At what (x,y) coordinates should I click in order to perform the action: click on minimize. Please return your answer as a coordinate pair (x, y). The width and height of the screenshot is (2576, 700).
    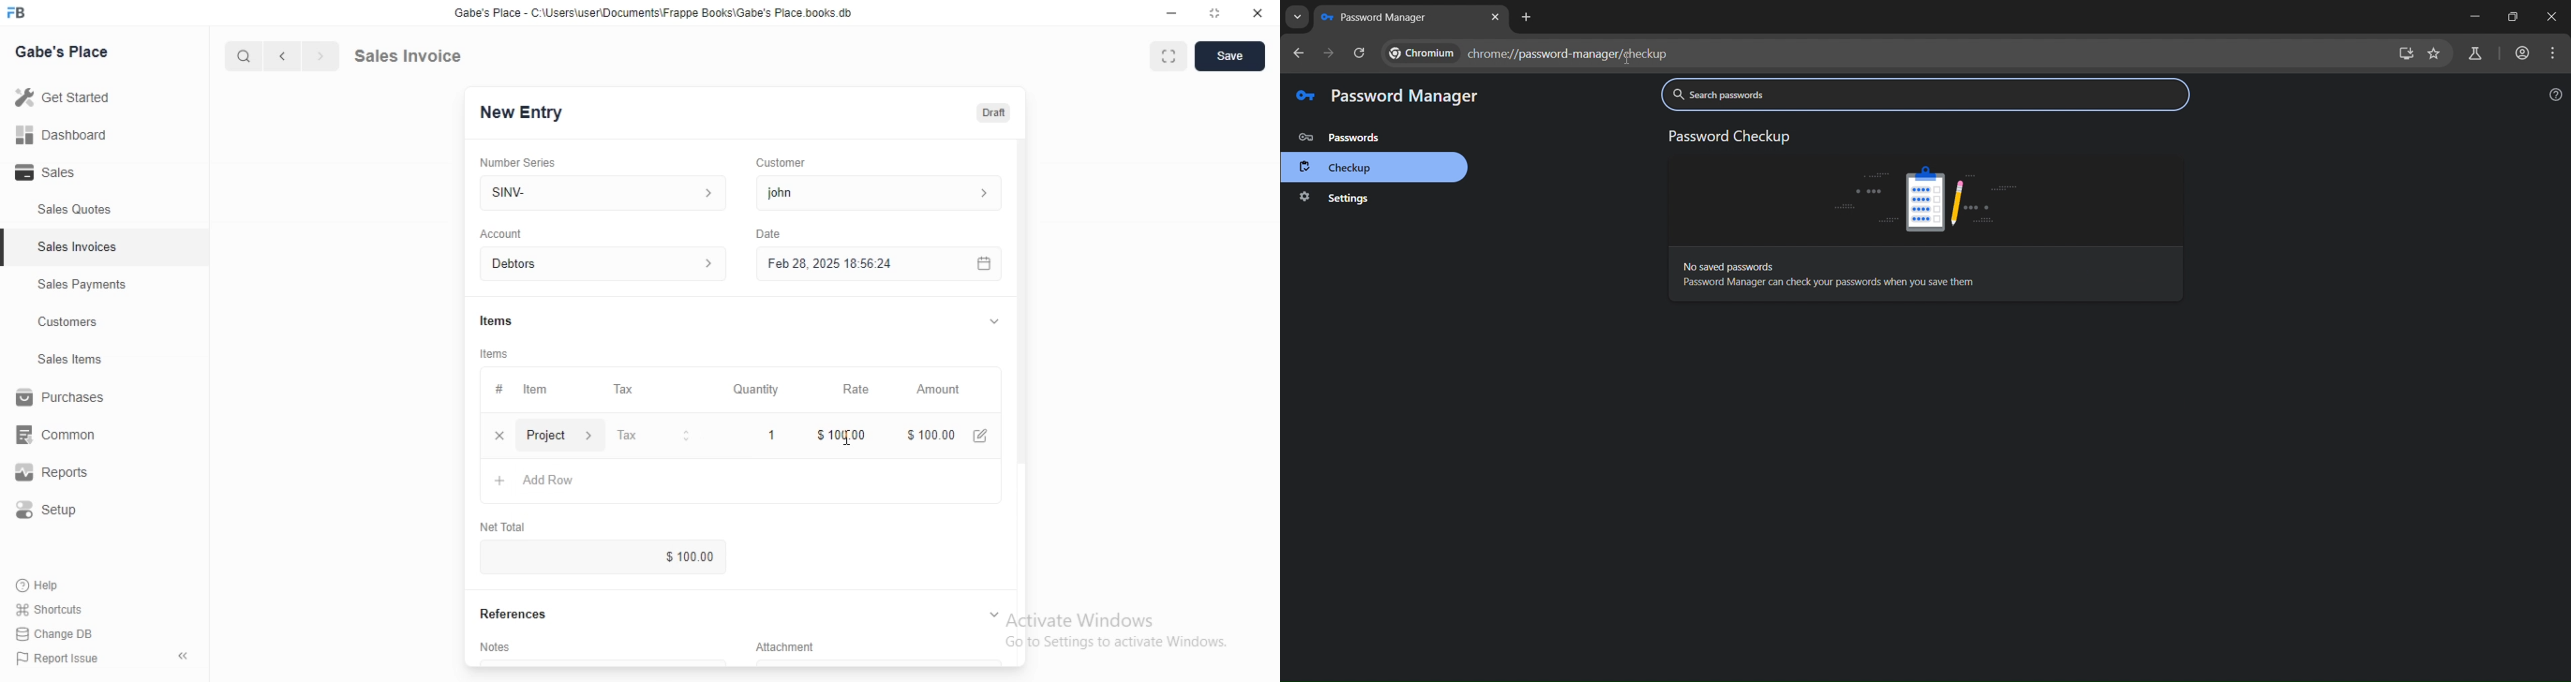
    Looking at the image, I should click on (2473, 15).